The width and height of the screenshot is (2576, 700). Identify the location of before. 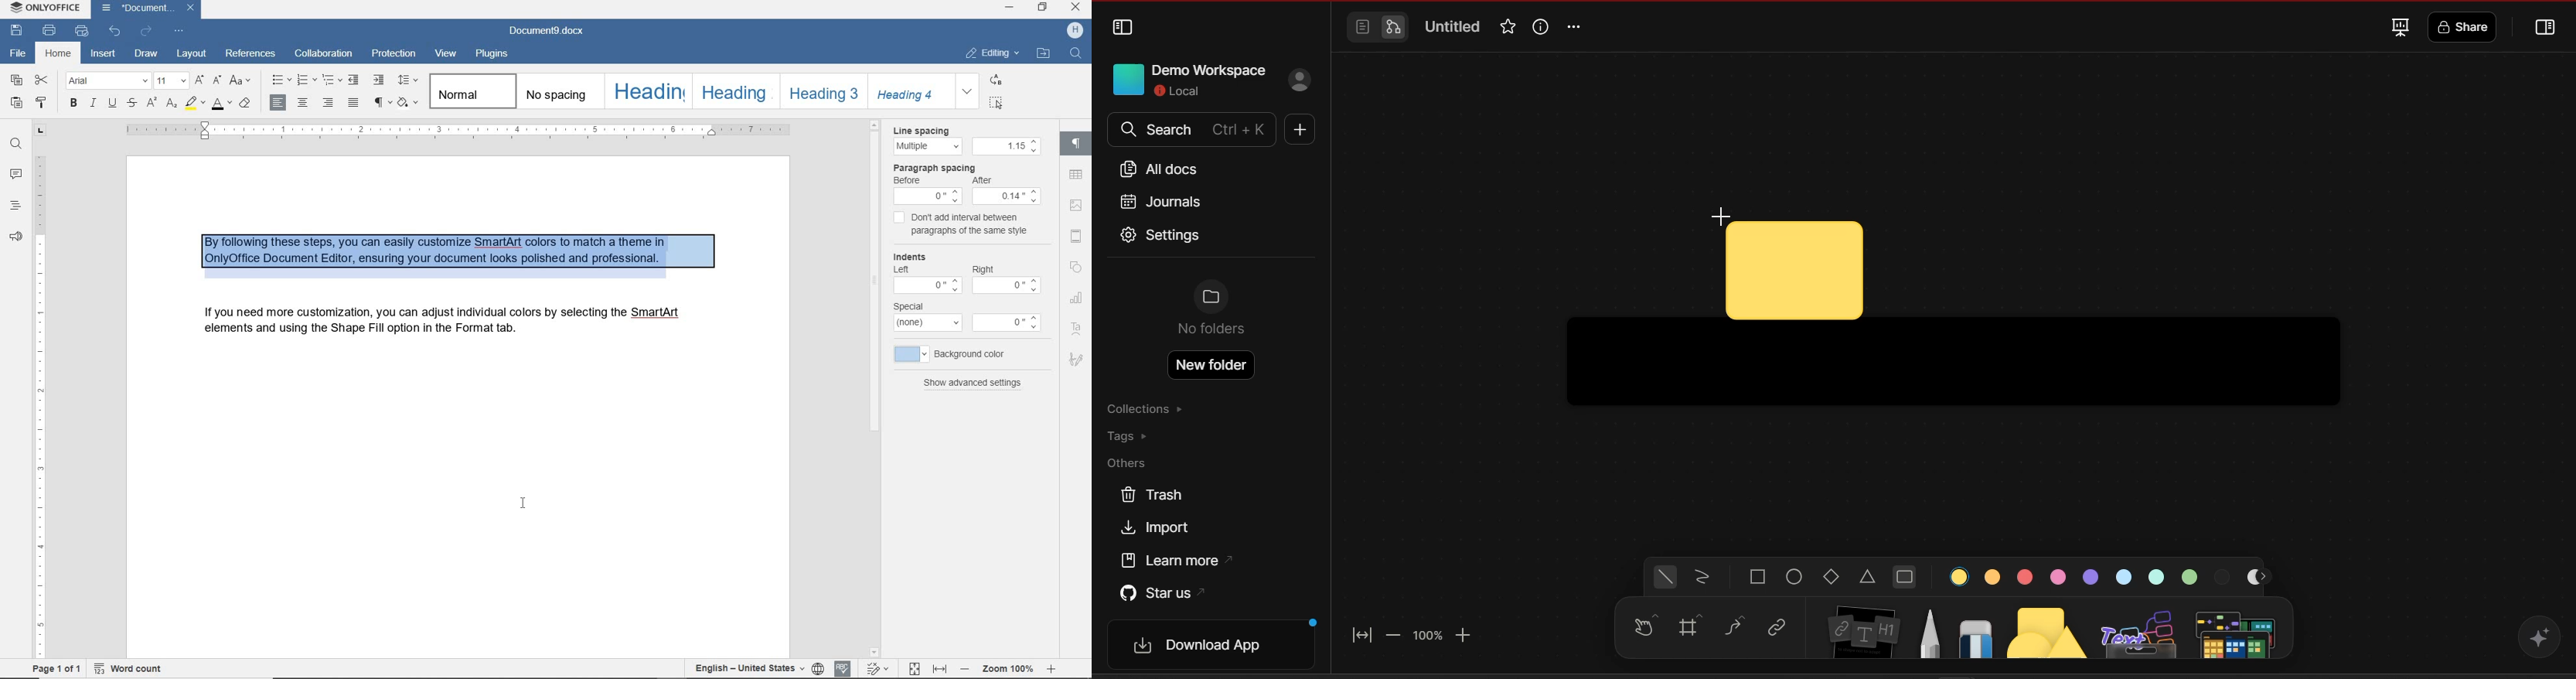
(910, 180).